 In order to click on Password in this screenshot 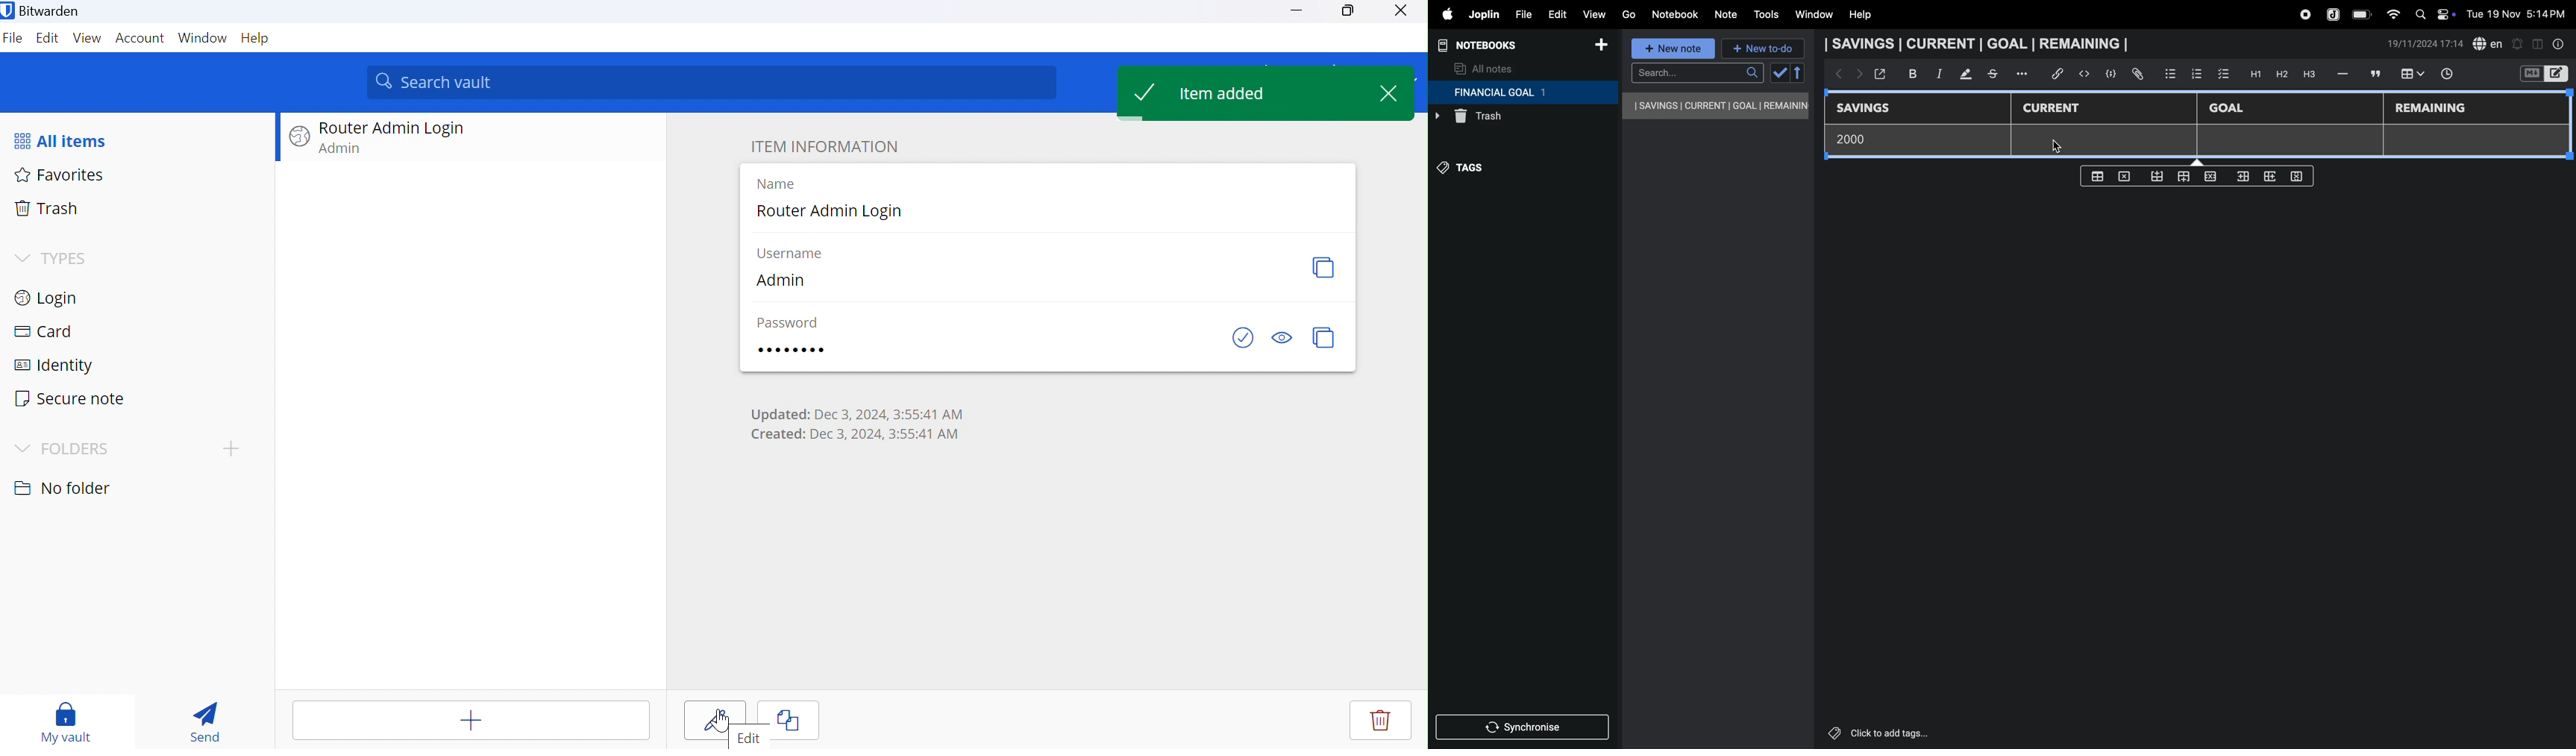, I will do `click(786, 320)`.